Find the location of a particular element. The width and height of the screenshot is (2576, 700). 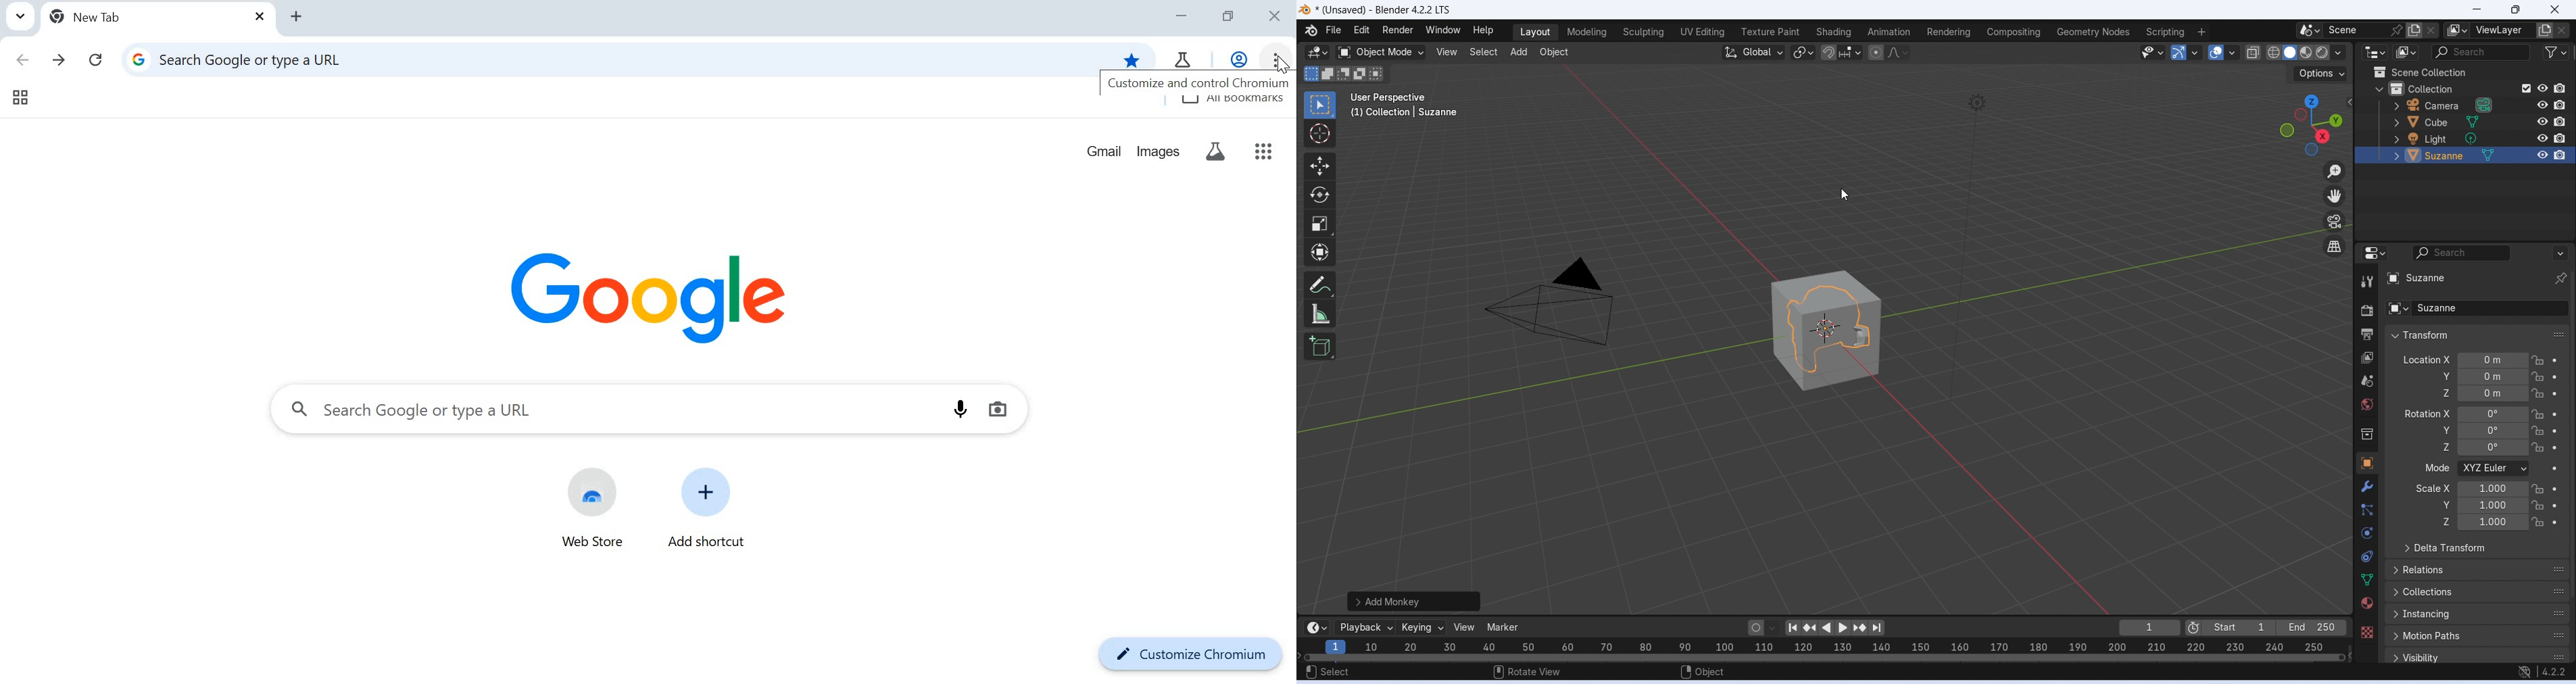

transform is located at coordinates (2478, 335).